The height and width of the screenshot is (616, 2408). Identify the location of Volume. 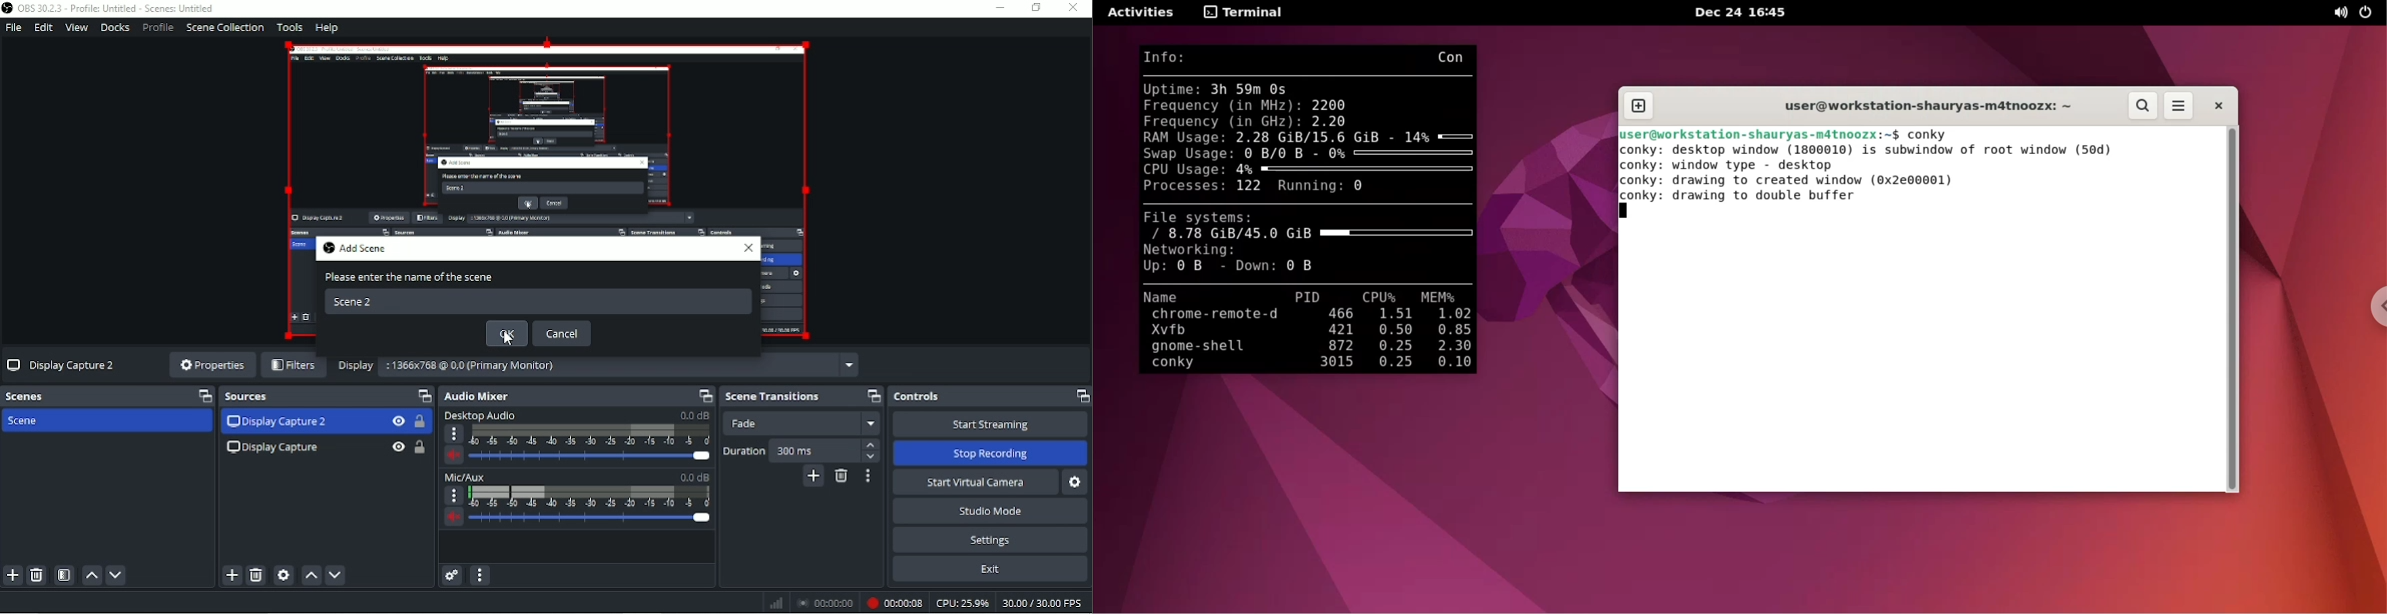
(455, 517).